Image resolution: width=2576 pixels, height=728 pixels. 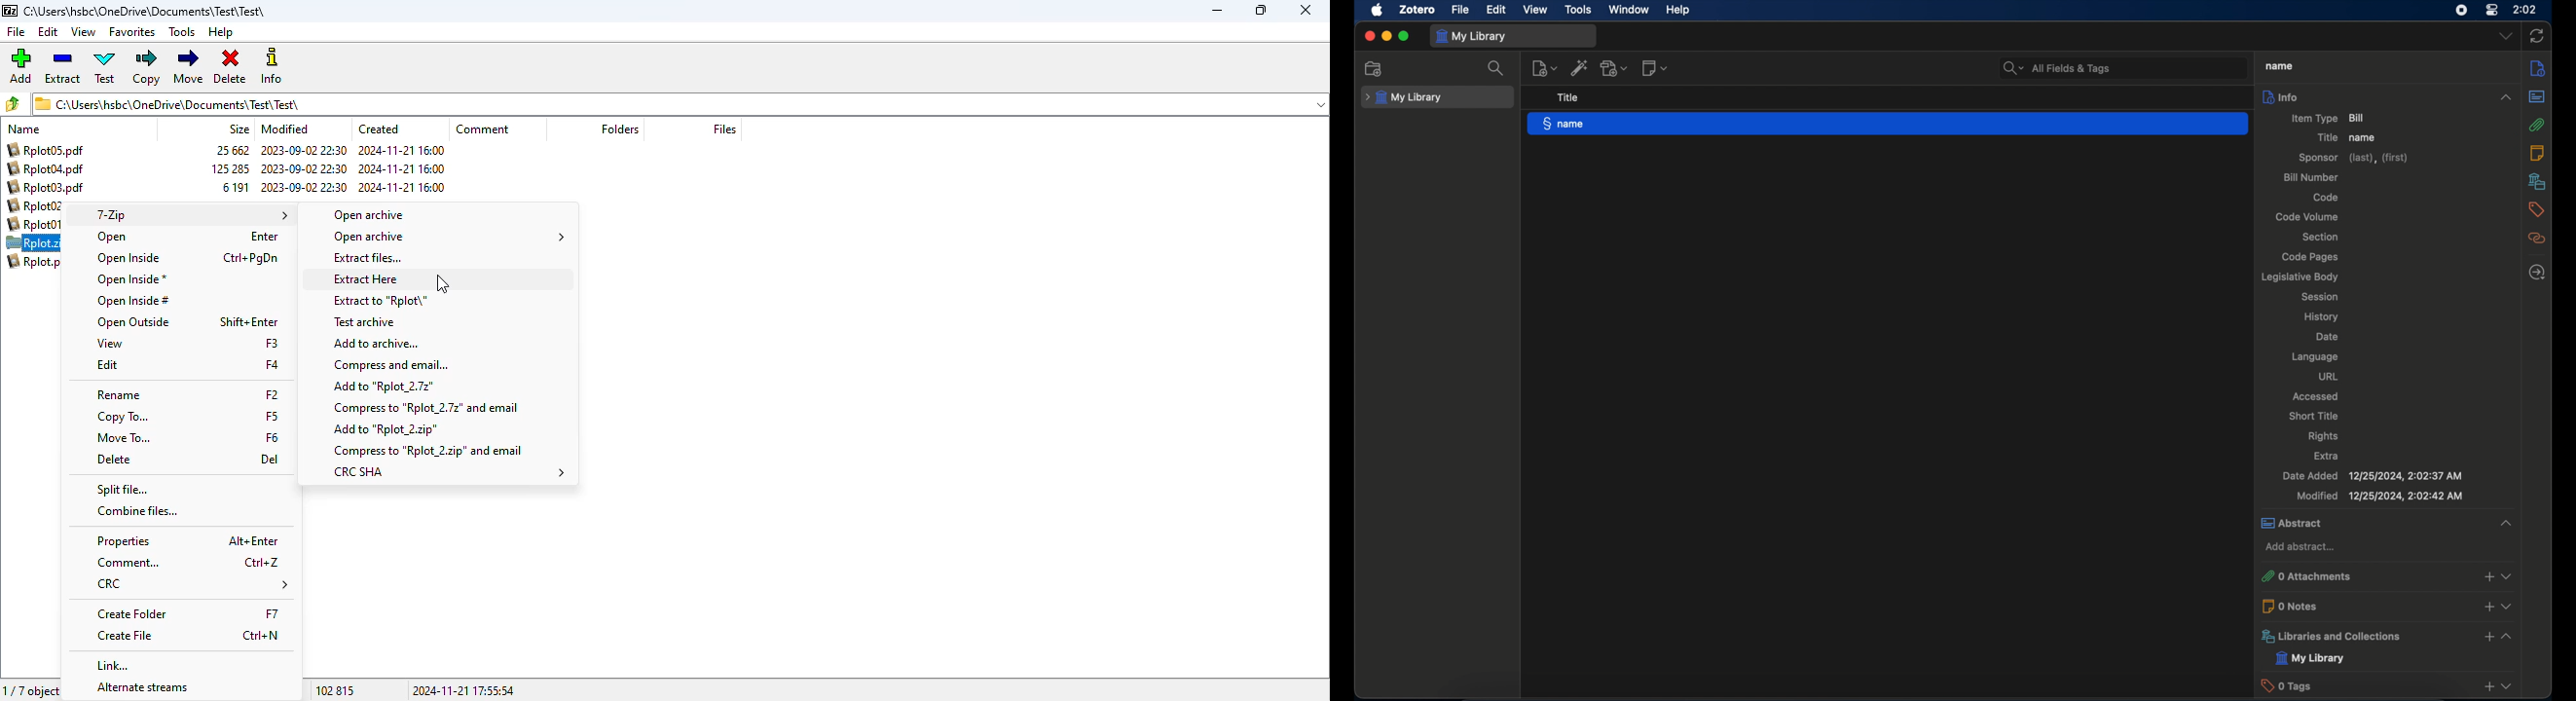 I want to click on modified, so click(x=286, y=129).